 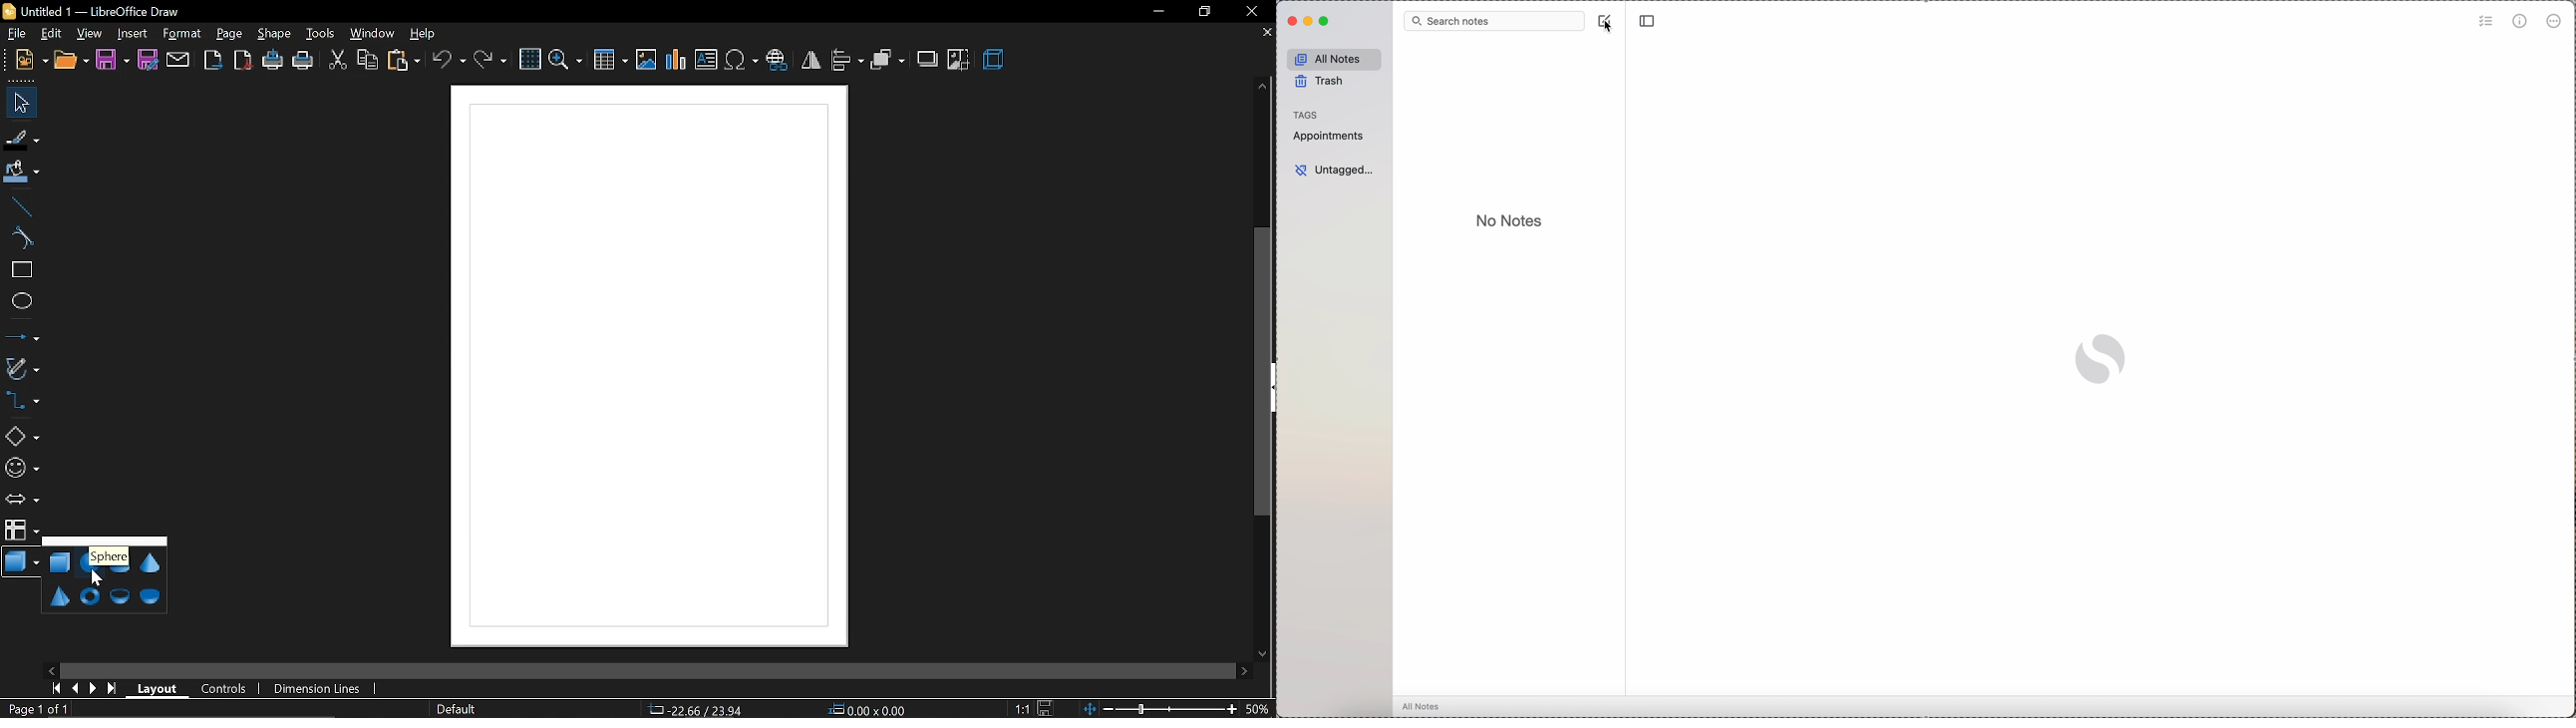 I want to click on torus, so click(x=90, y=595).